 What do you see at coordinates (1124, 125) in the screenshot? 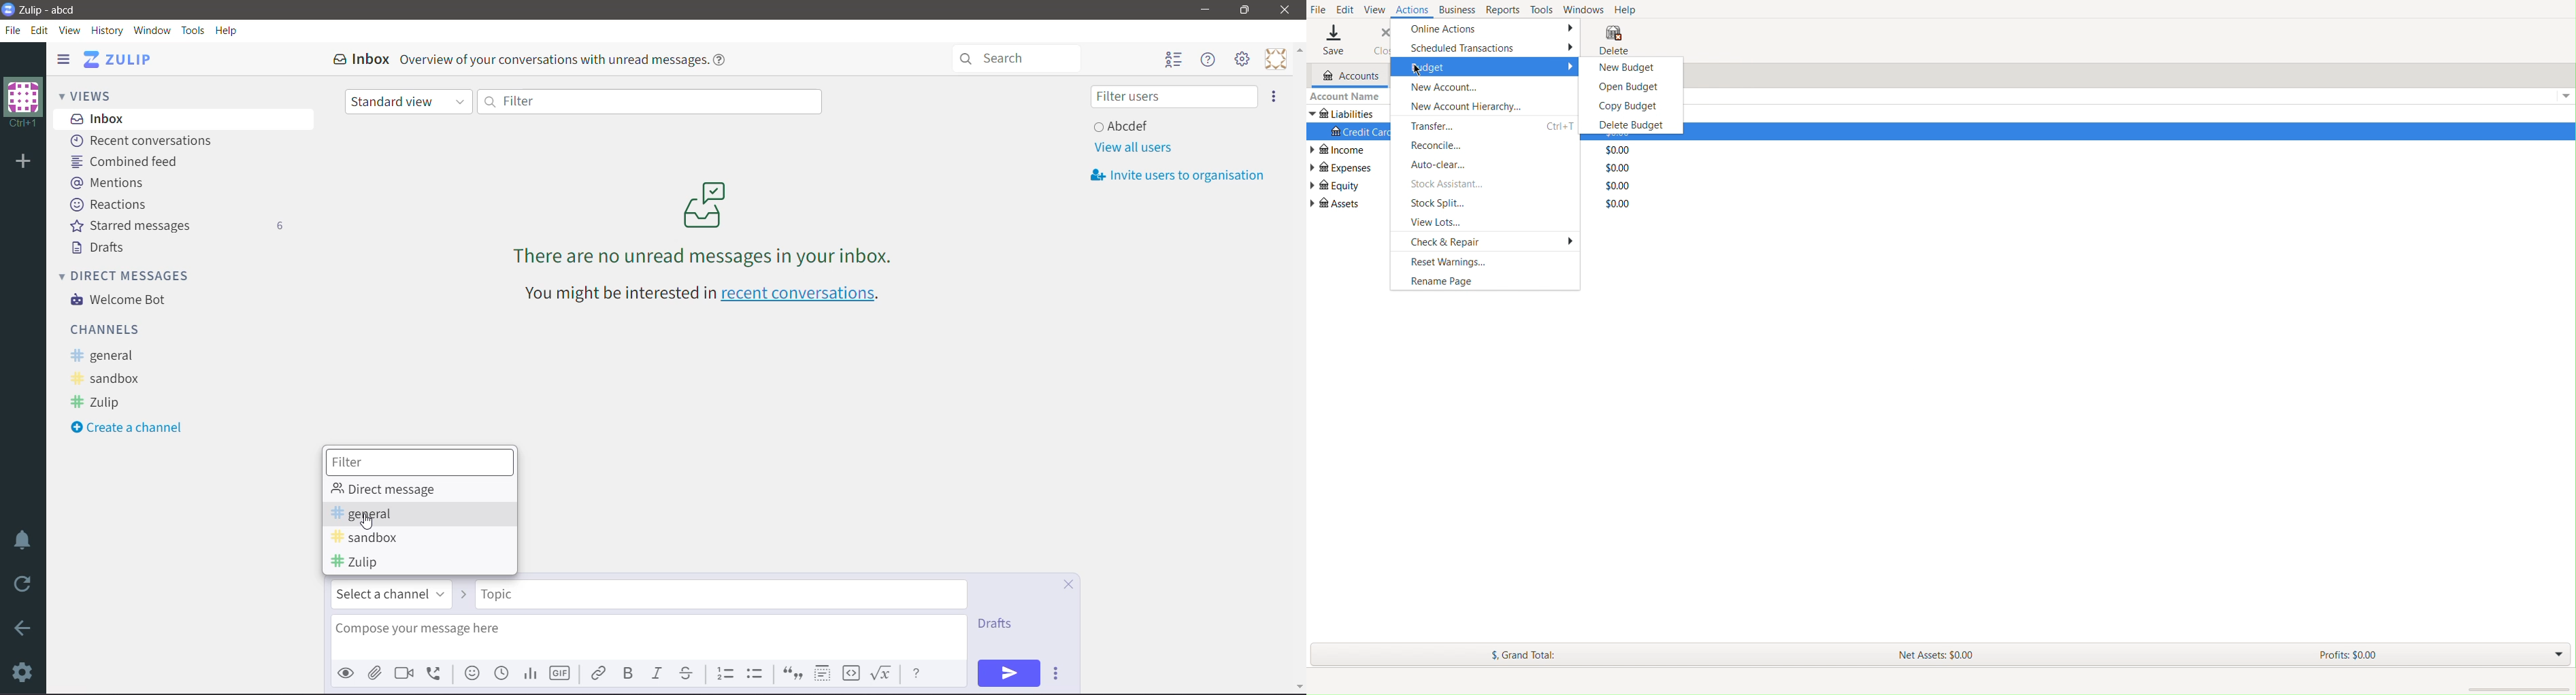
I see `User and Status` at bounding box center [1124, 125].